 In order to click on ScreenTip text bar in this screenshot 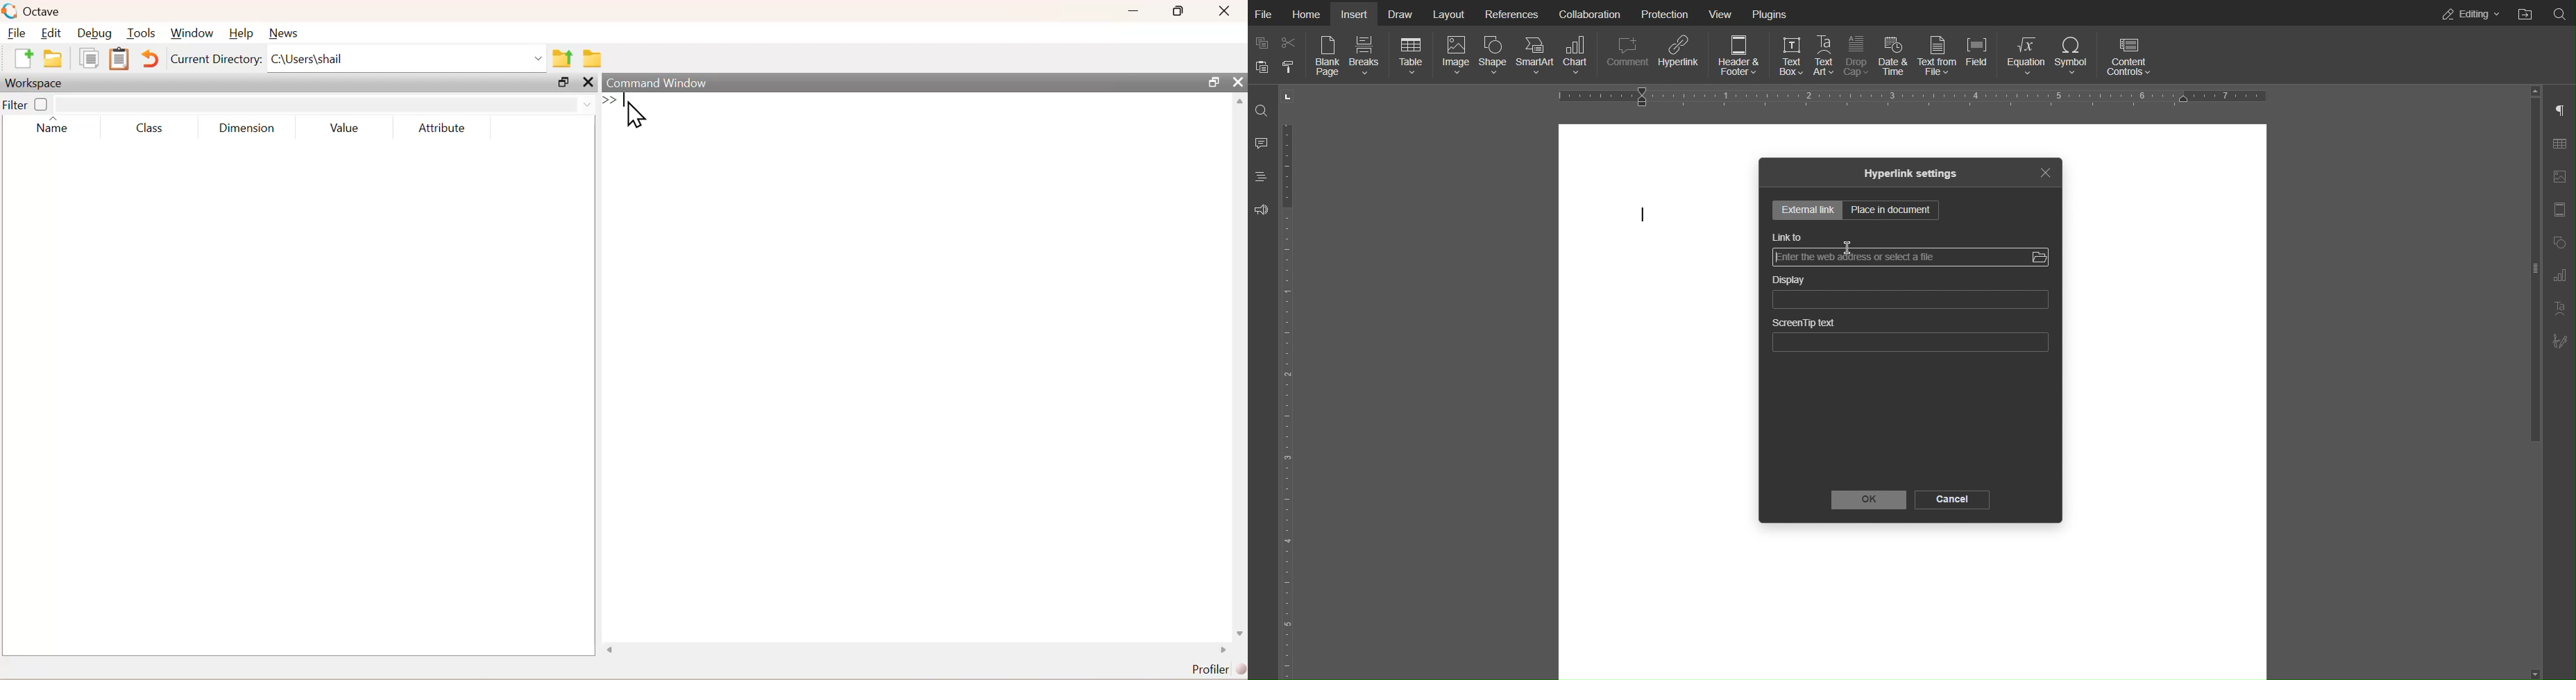, I will do `click(1911, 342)`.